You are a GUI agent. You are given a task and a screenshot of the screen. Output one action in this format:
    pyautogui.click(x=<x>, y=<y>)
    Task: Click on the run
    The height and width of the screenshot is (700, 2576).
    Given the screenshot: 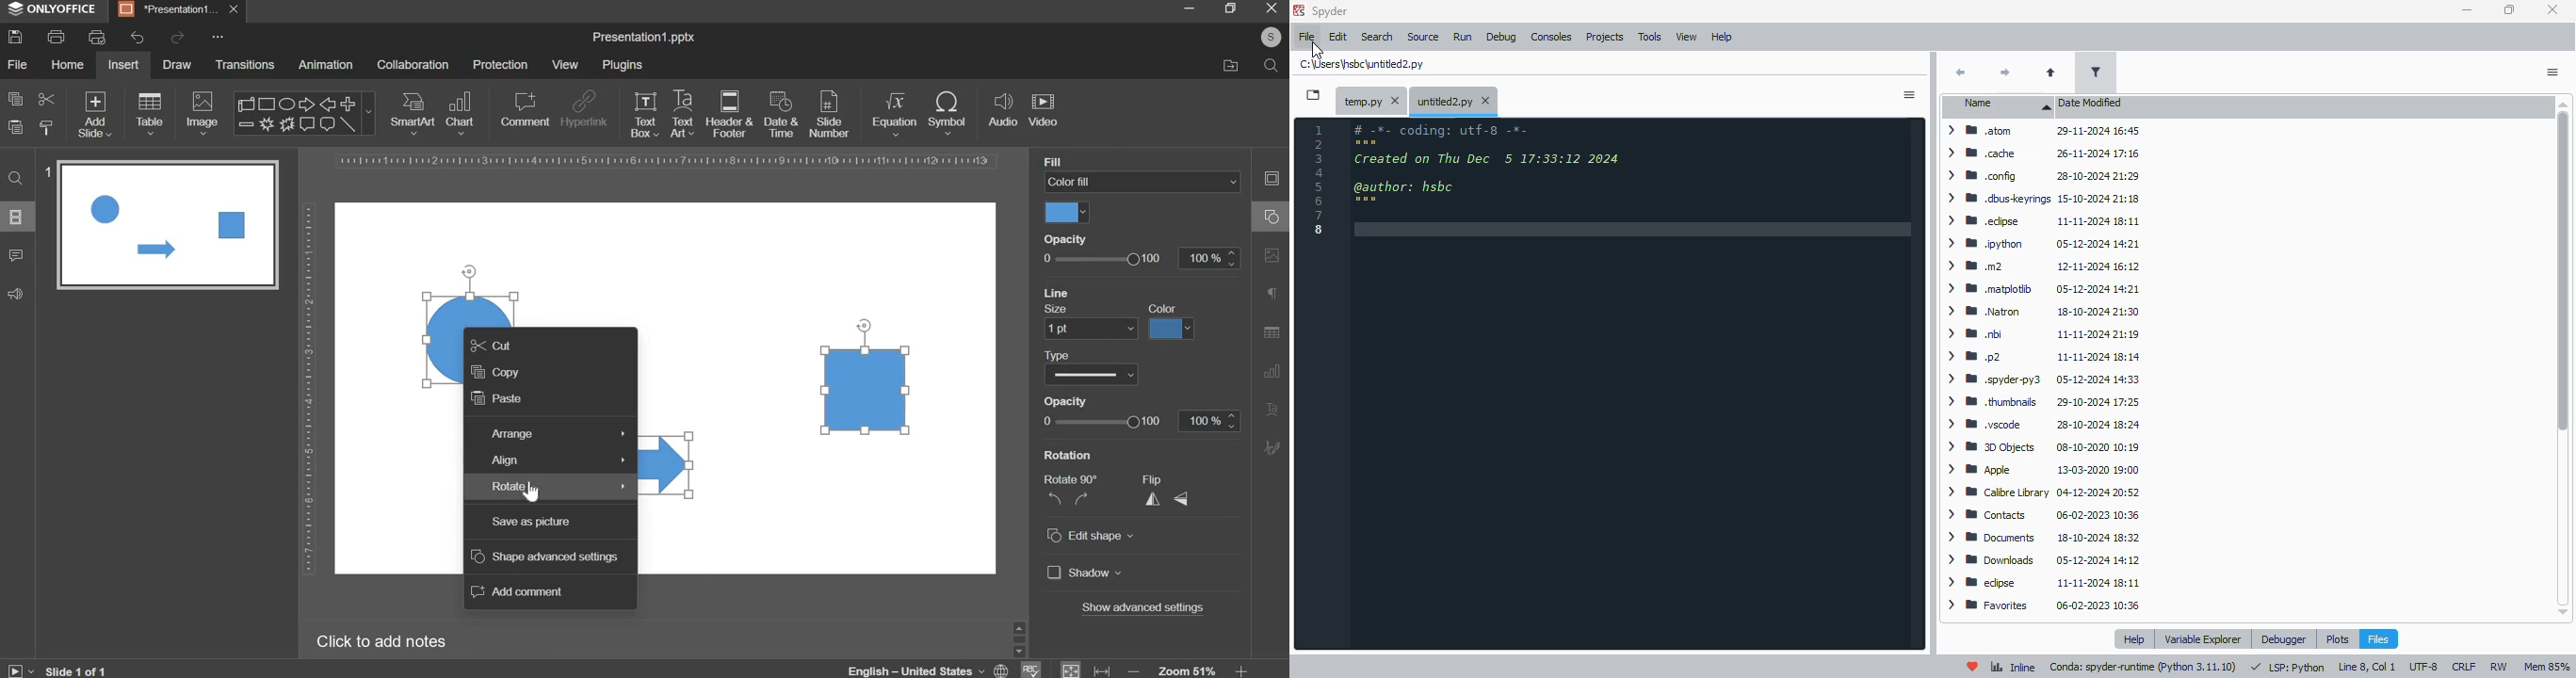 What is the action you would take?
    pyautogui.click(x=1463, y=37)
    